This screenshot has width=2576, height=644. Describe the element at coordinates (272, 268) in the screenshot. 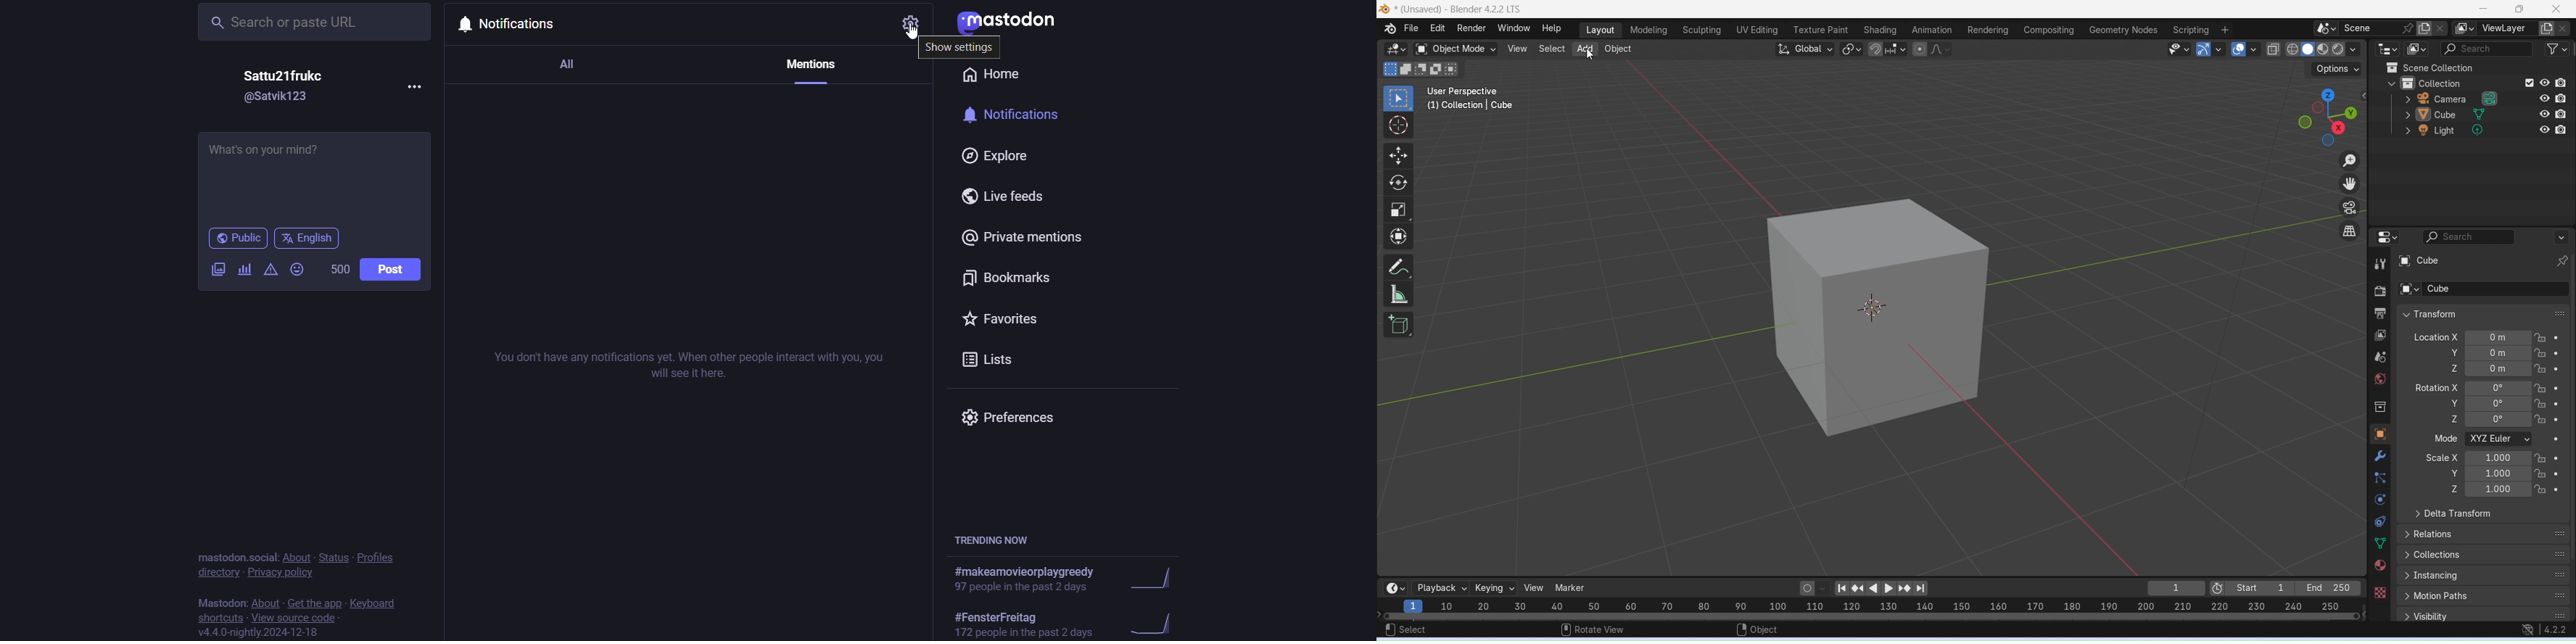

I see `warning message` at that location.